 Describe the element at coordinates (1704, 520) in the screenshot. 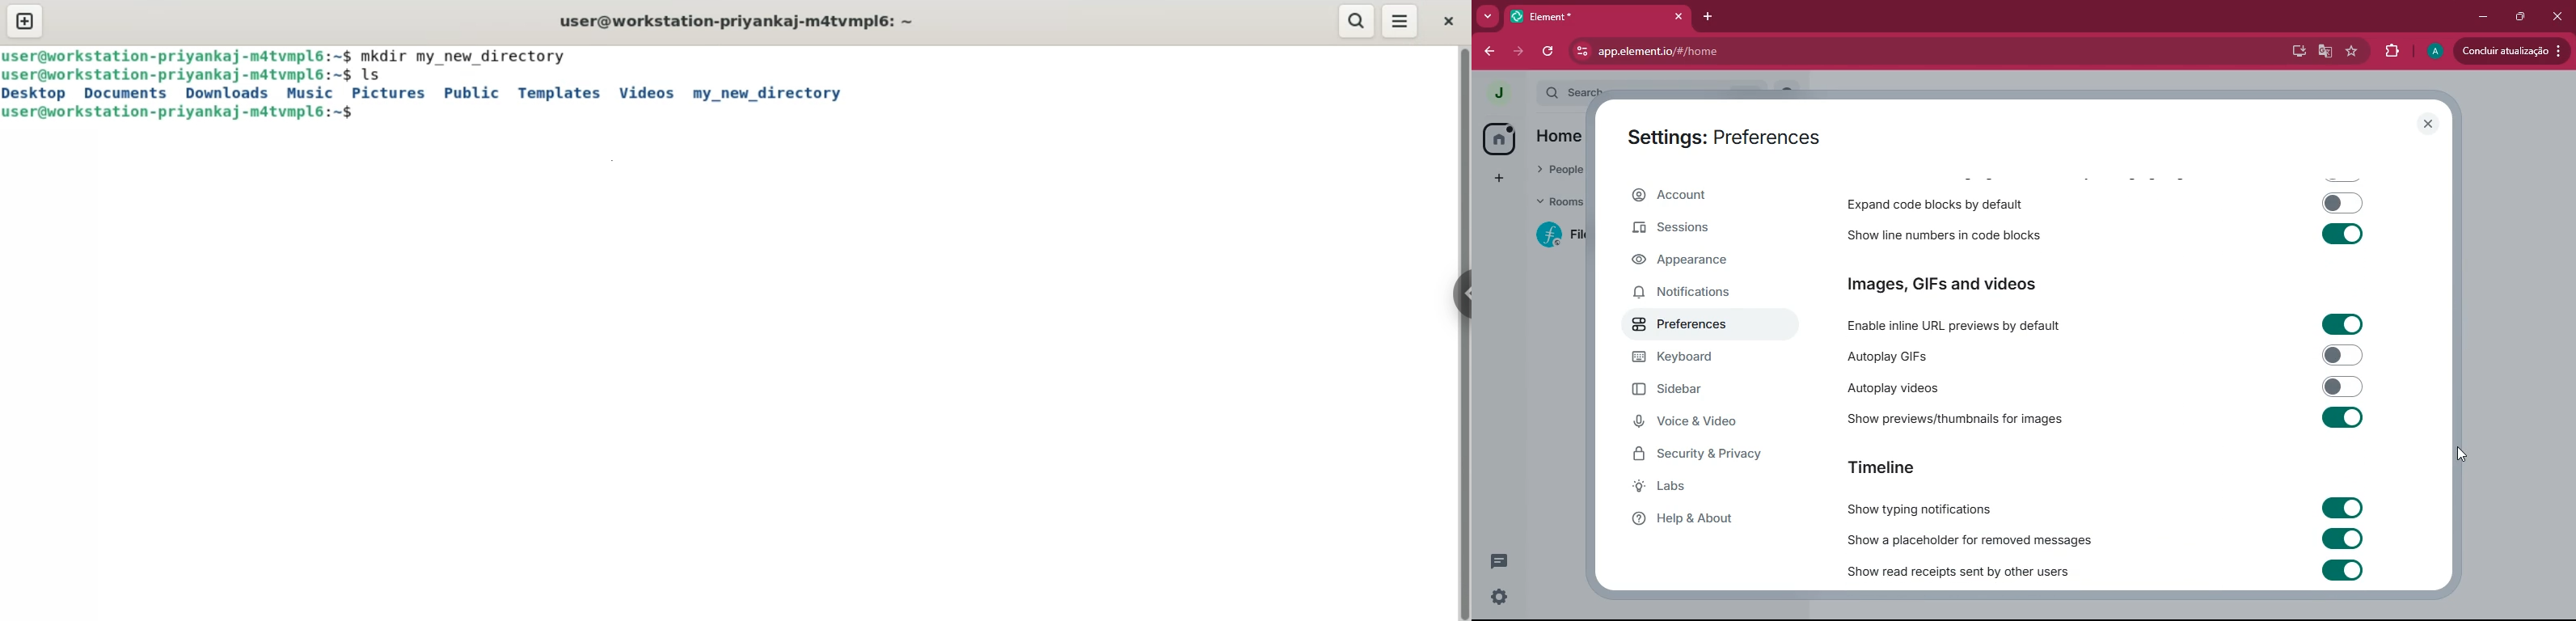

I see `help & about` at that location.